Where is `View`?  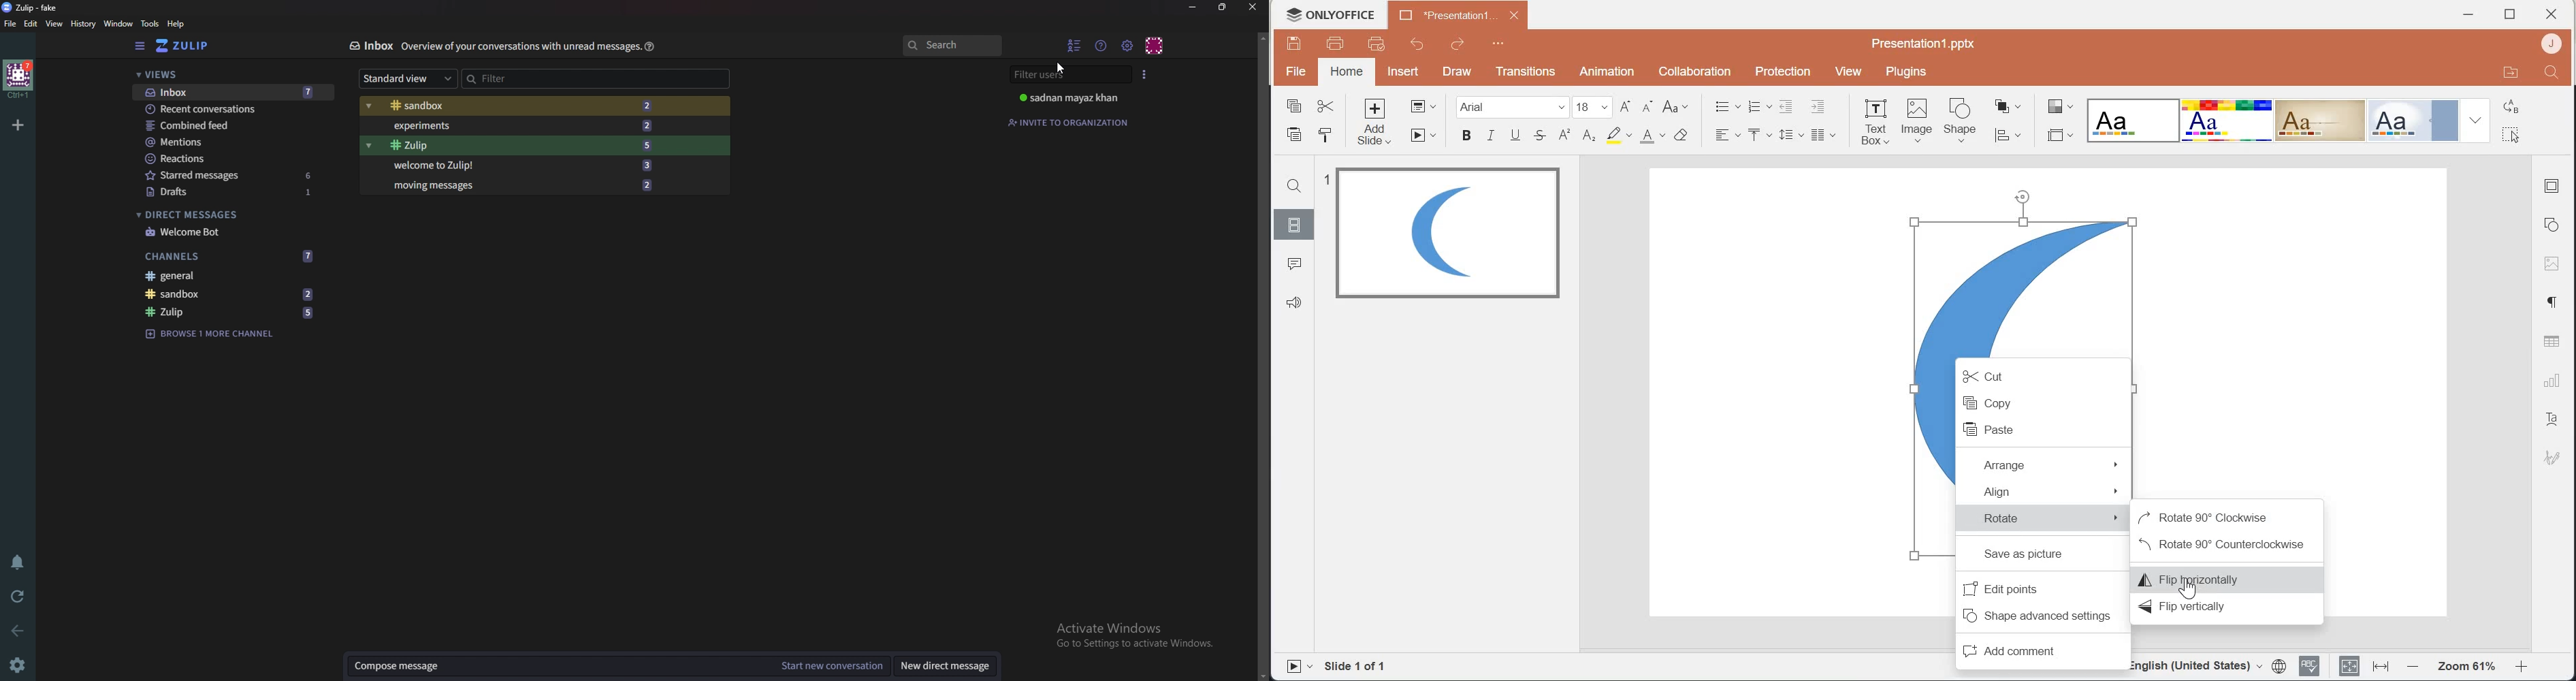
View is located at coordinates (1849, 72).